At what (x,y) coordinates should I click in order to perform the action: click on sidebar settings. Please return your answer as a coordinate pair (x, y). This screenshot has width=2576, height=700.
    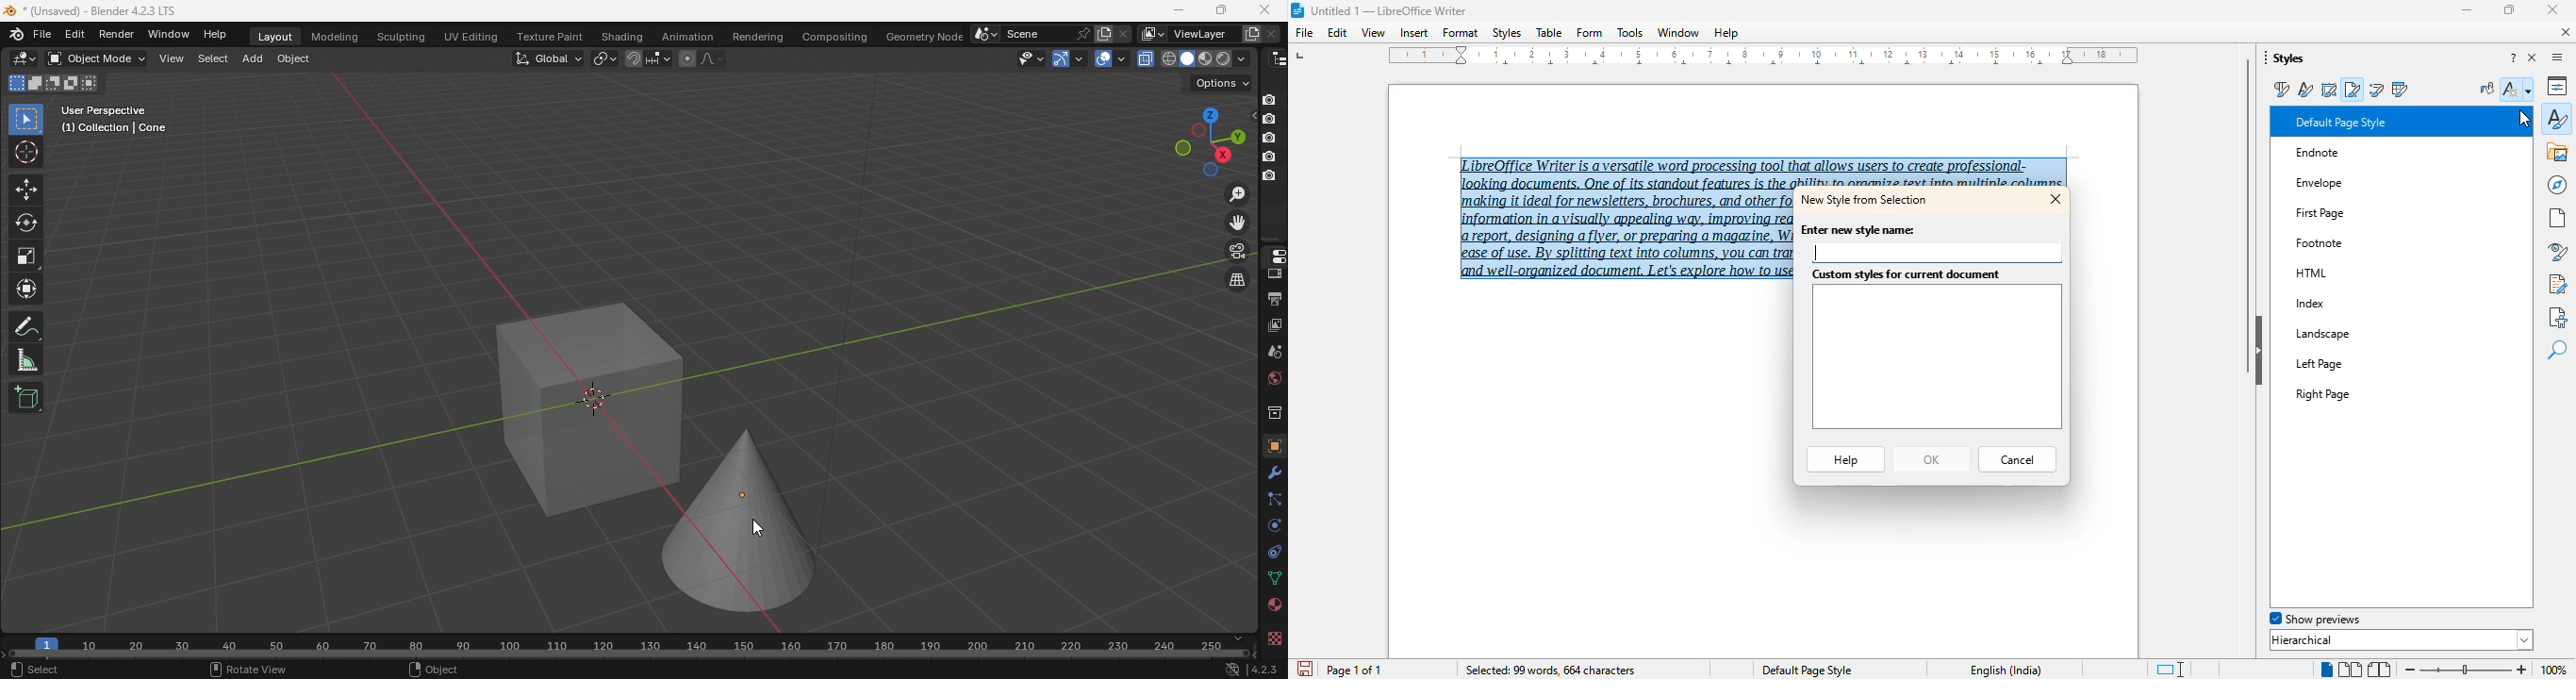
    Looking at the image, I should click on (2557, 58).